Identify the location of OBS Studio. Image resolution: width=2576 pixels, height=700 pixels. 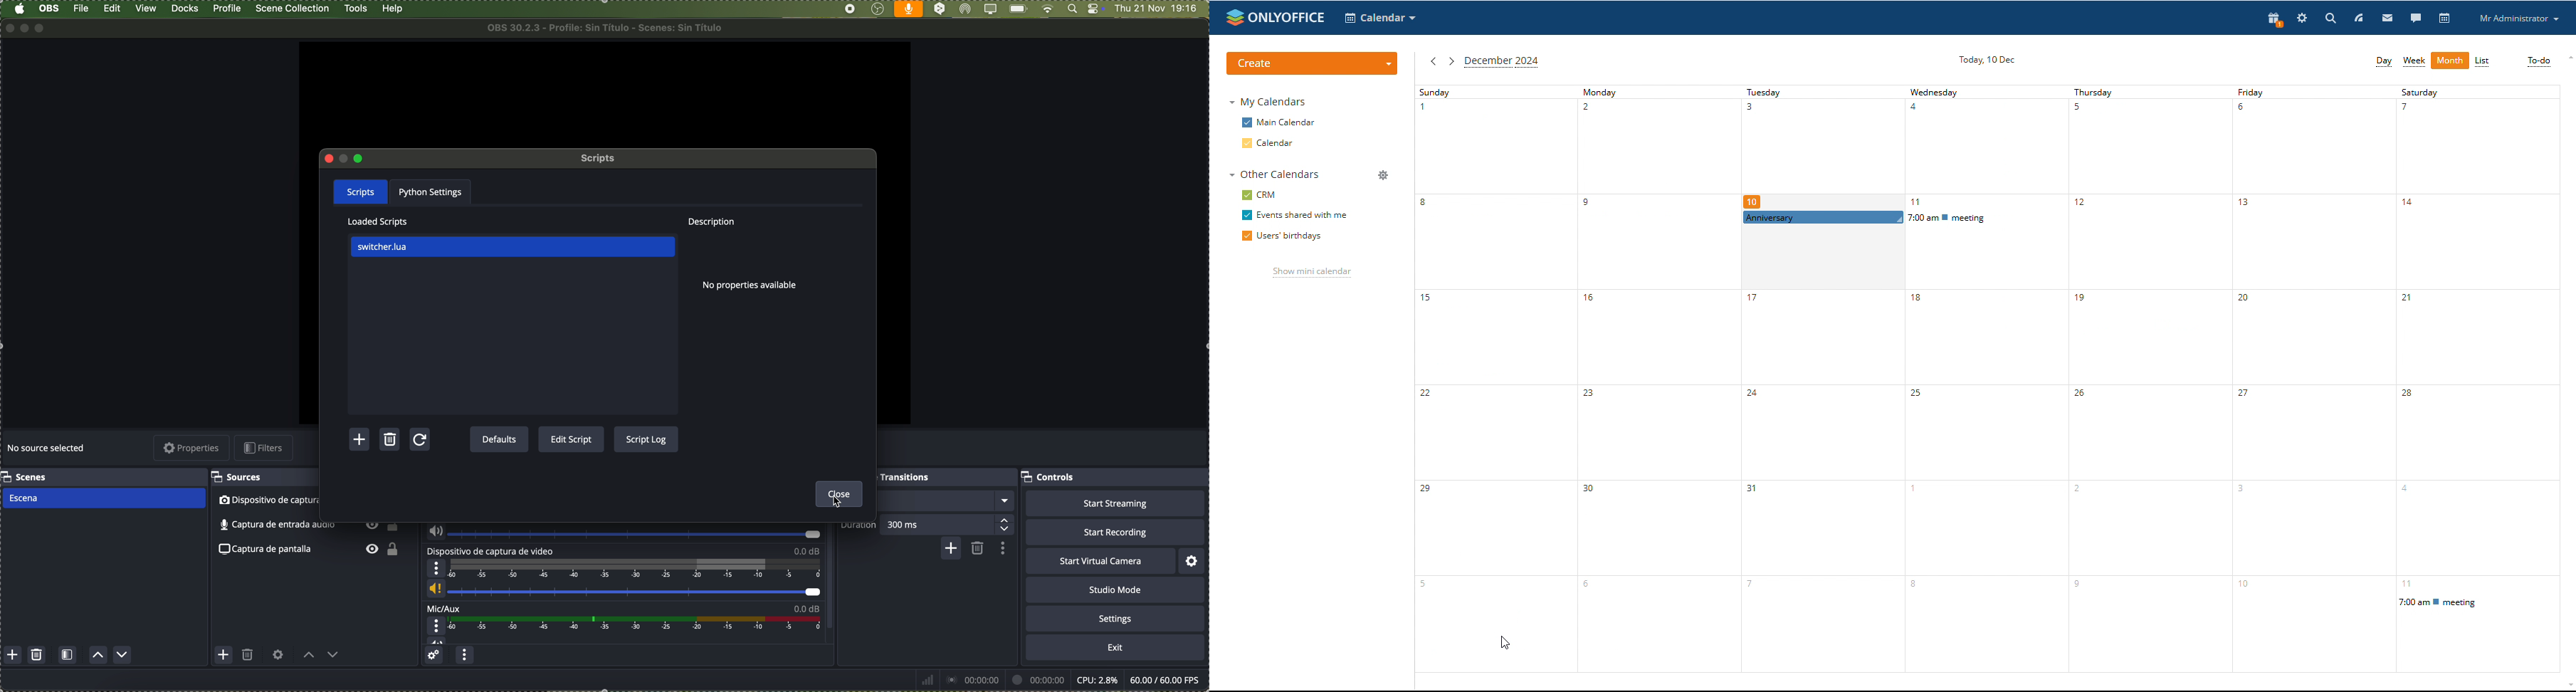
(878, 9).